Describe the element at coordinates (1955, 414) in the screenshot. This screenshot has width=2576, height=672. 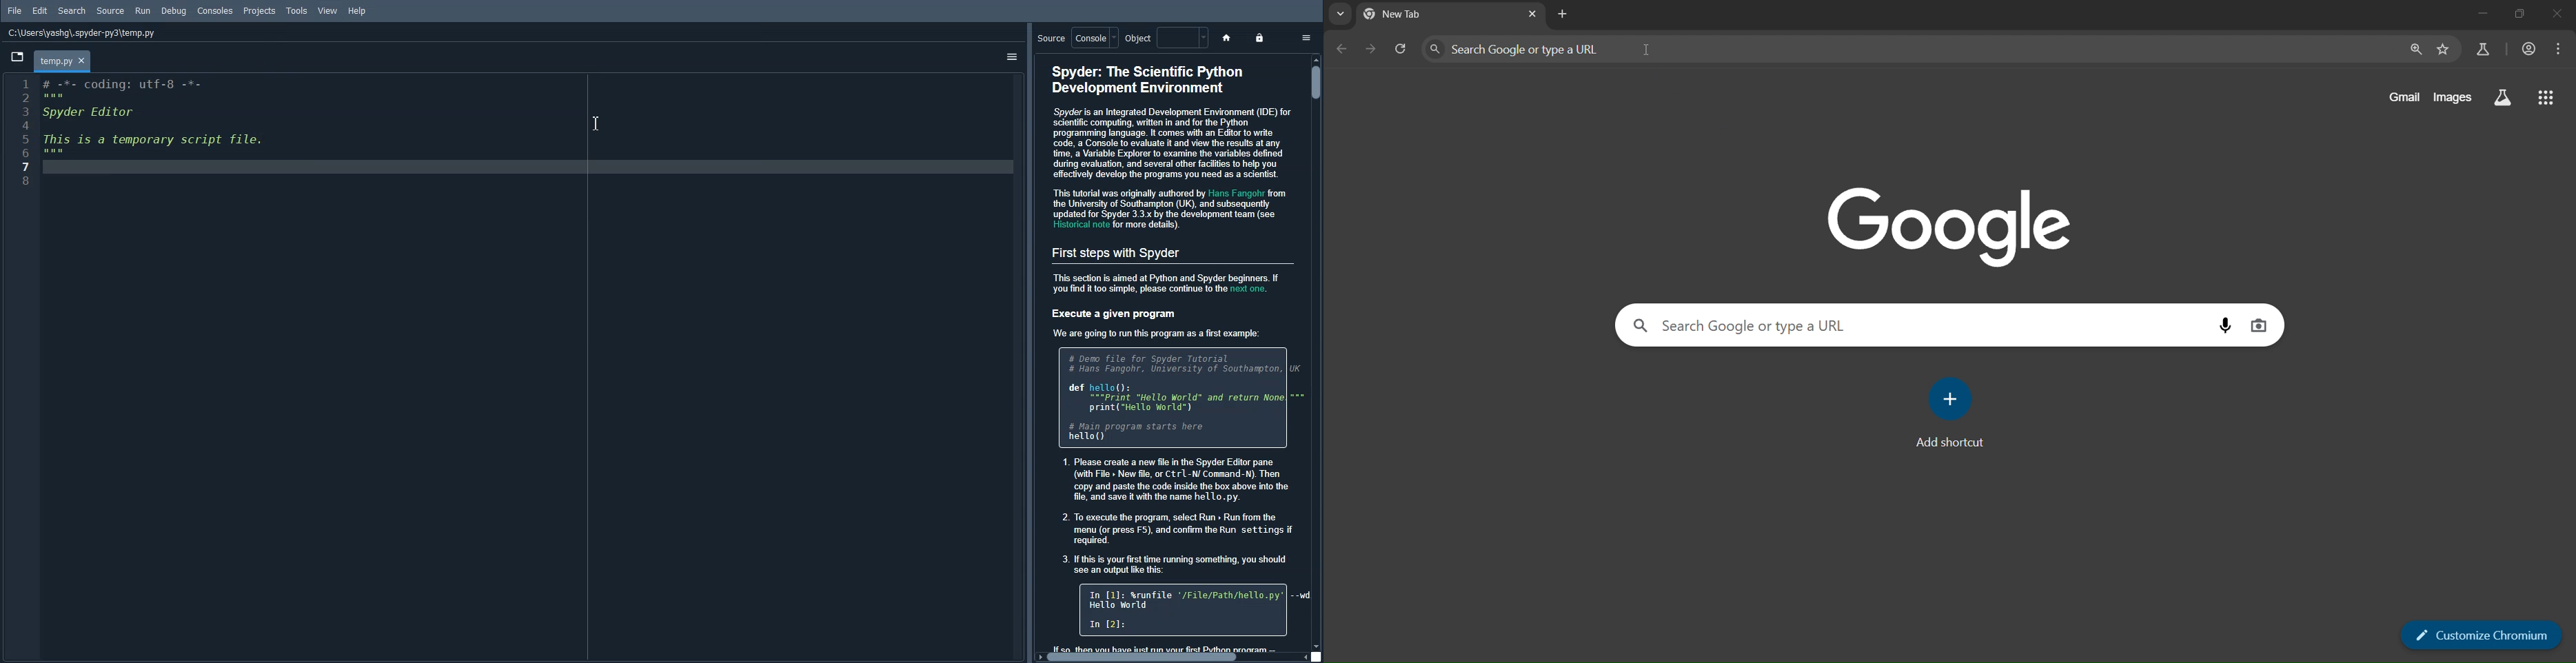
I see `add shortcut` at that location.